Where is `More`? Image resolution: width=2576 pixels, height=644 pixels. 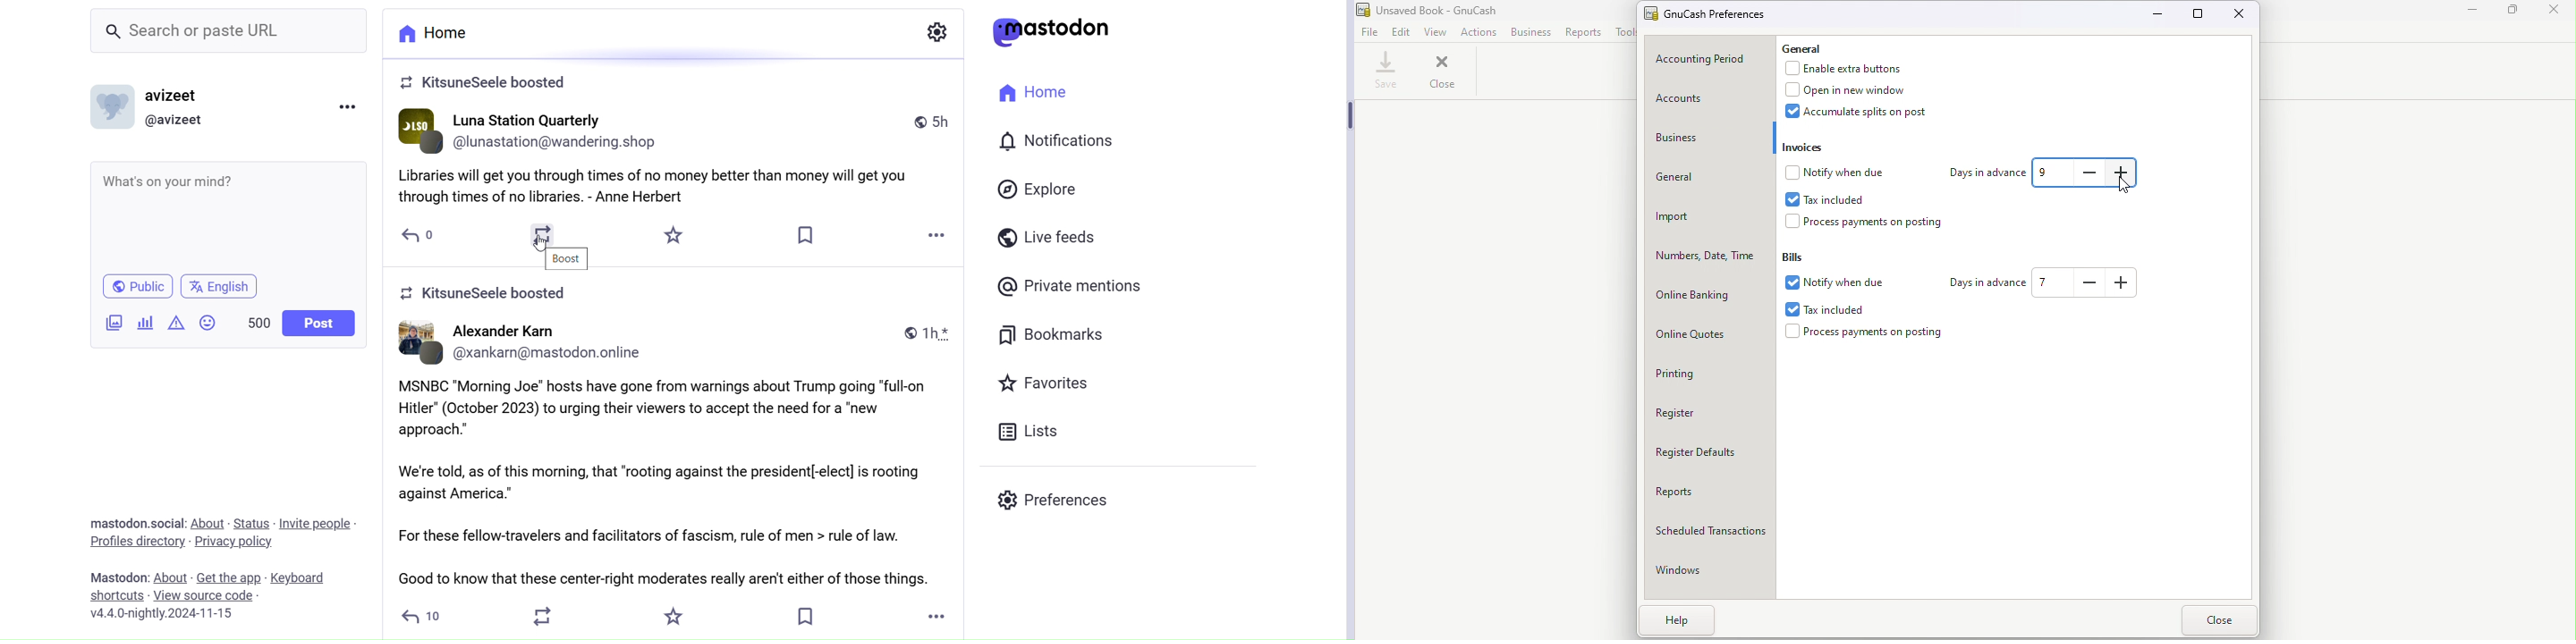
More is located at coordinates (938, 233).